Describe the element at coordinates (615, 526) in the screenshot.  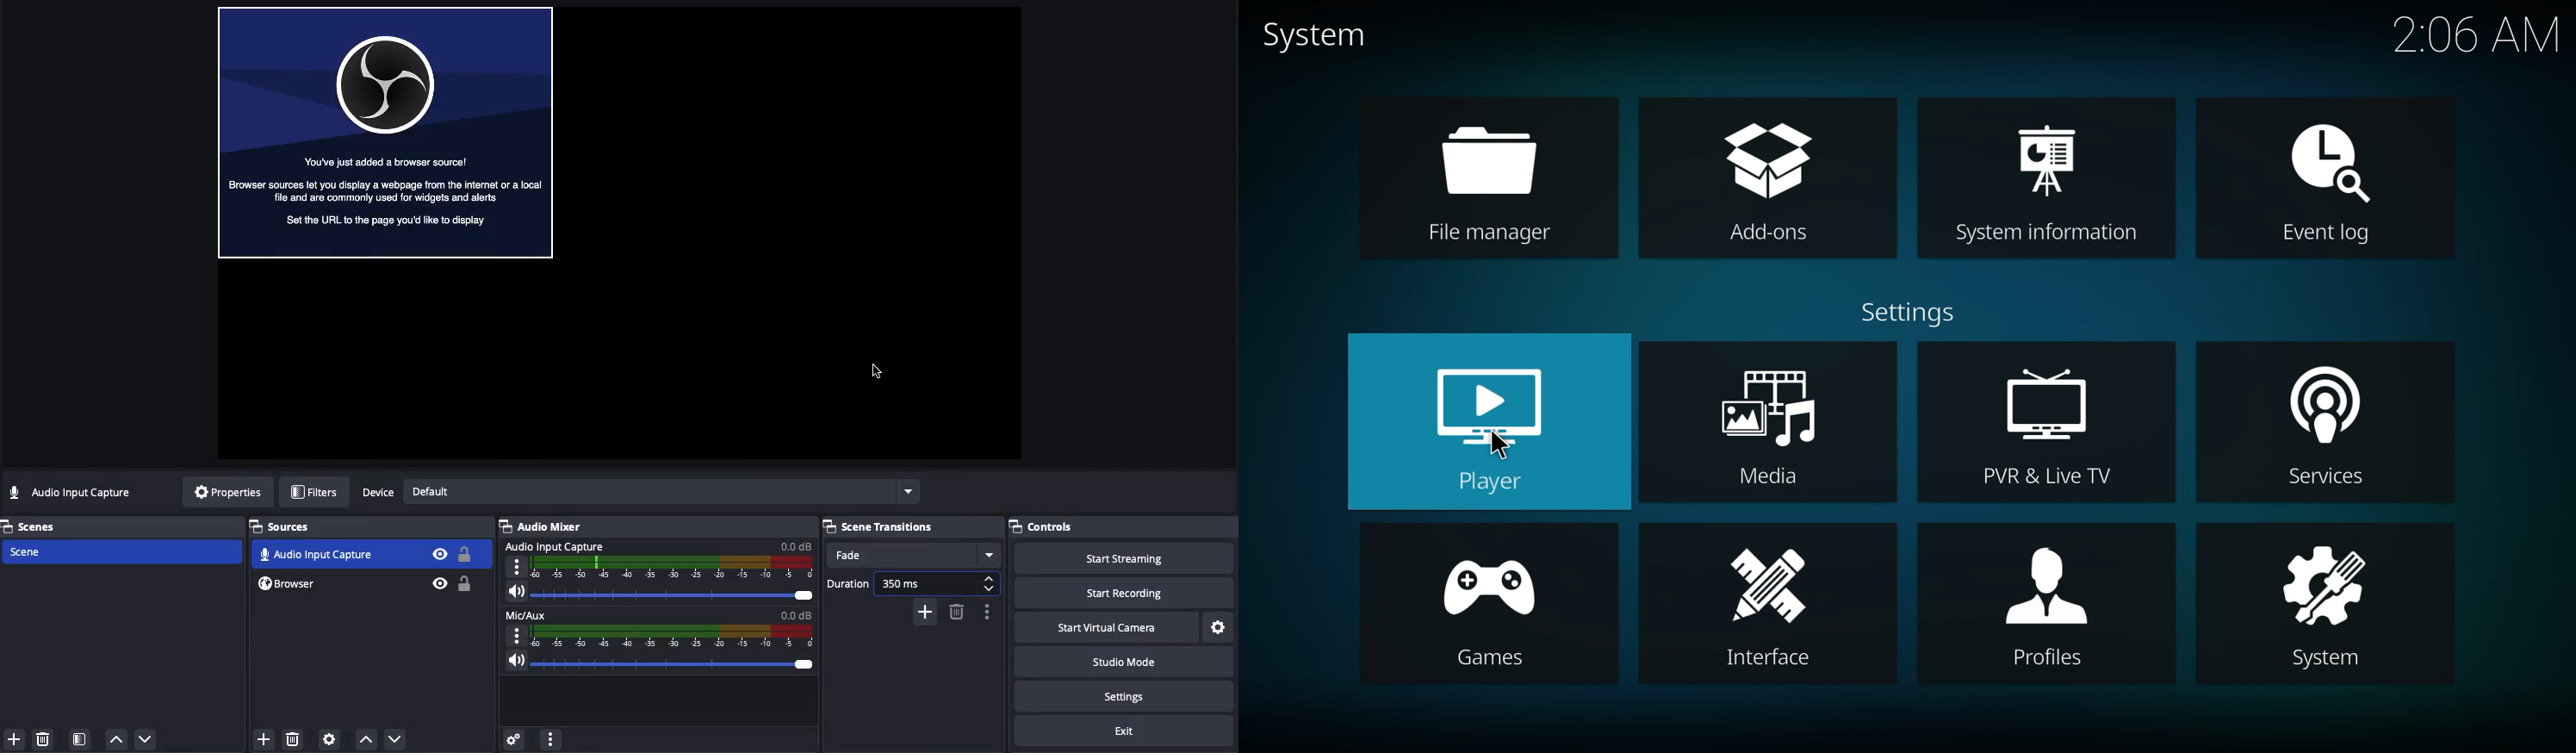
I see `Audio Mixer` at that location.